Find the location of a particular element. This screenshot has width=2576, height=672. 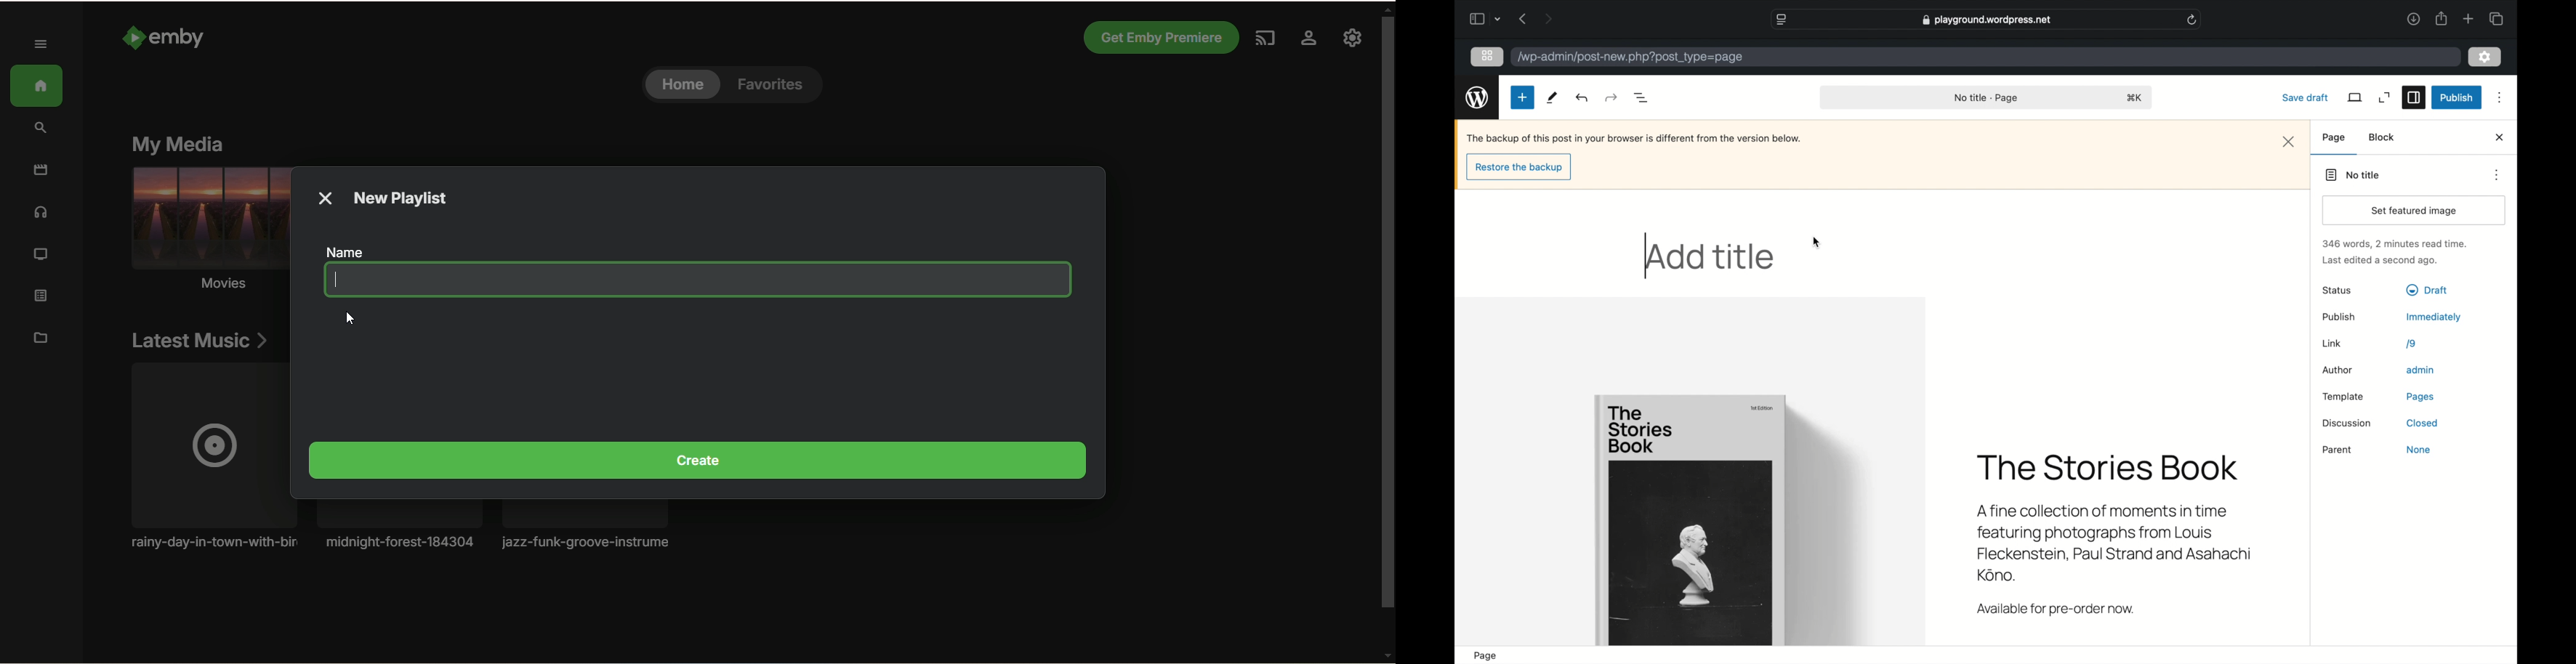

346 words, 2 minutes read time. is located at coordinates (2397, 243).